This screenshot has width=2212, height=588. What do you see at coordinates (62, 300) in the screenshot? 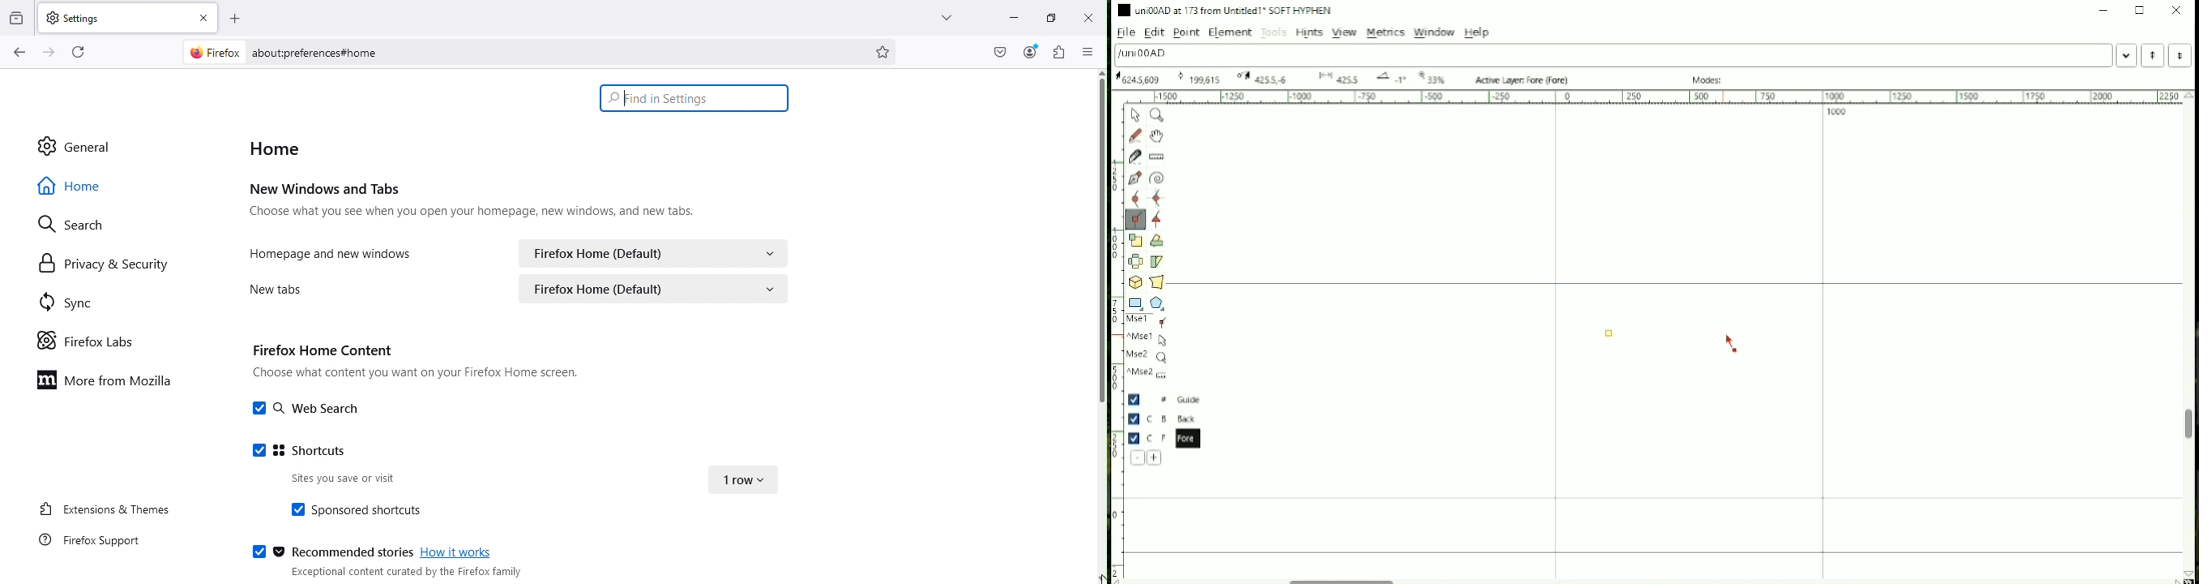
I see `Sync` at bounding box center [62, 300].